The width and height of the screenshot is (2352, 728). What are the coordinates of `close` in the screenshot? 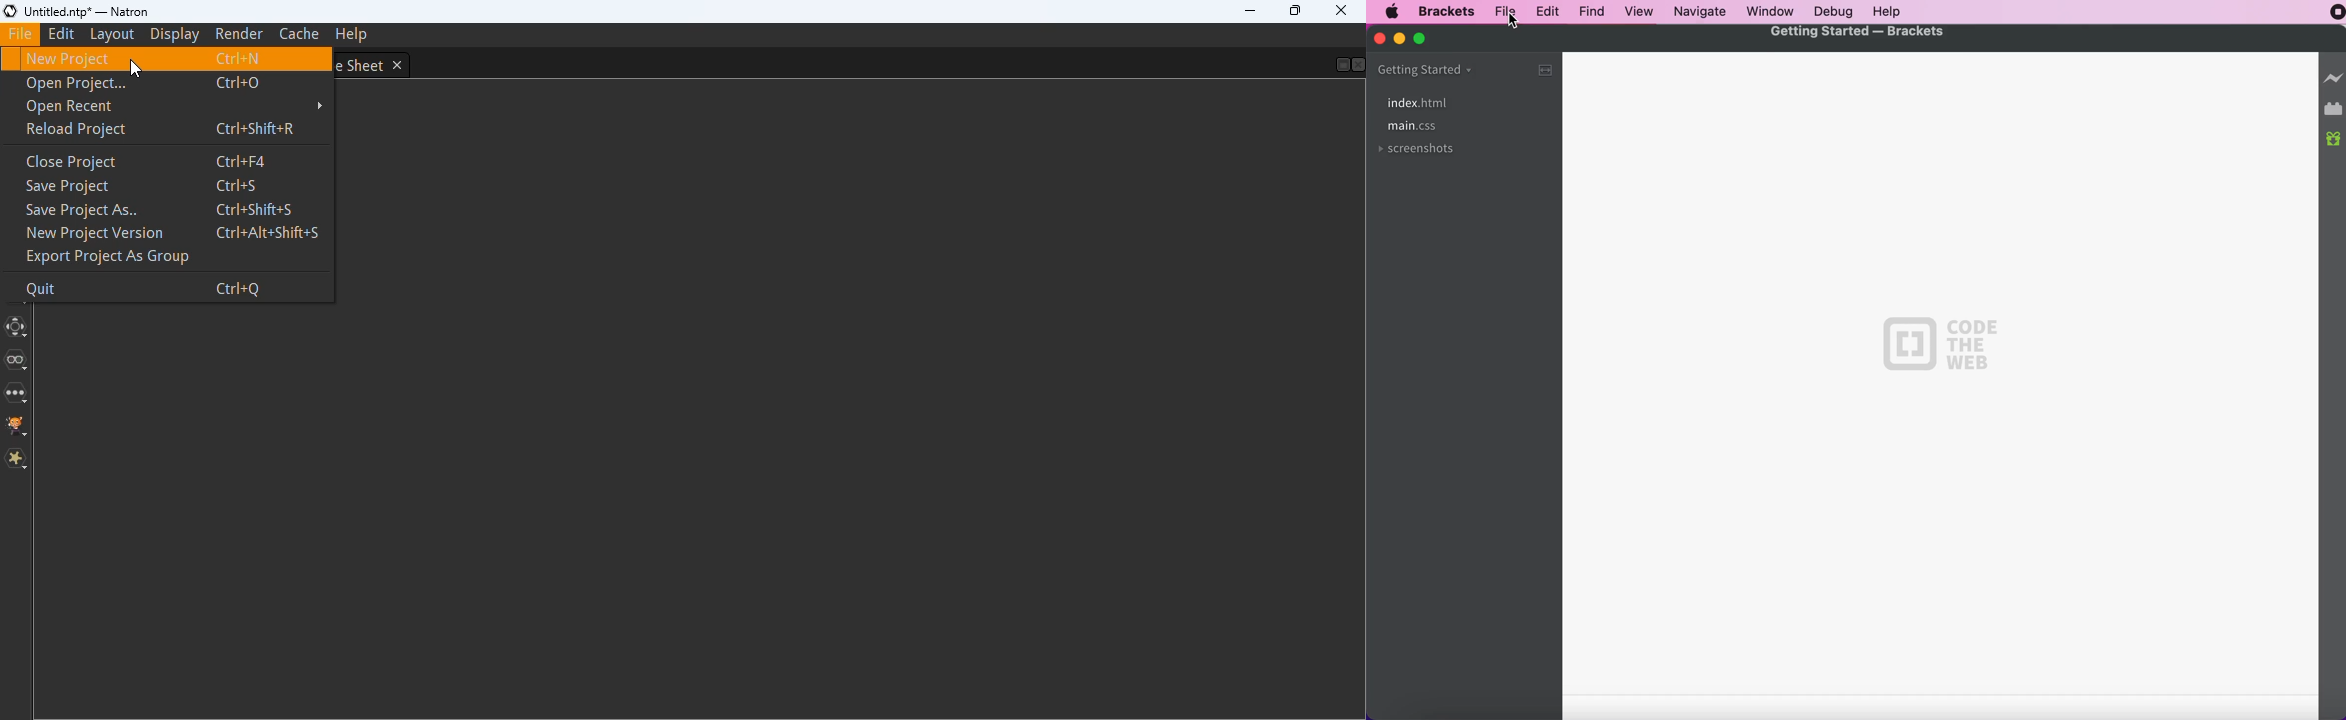 It's located at (1379, 40).